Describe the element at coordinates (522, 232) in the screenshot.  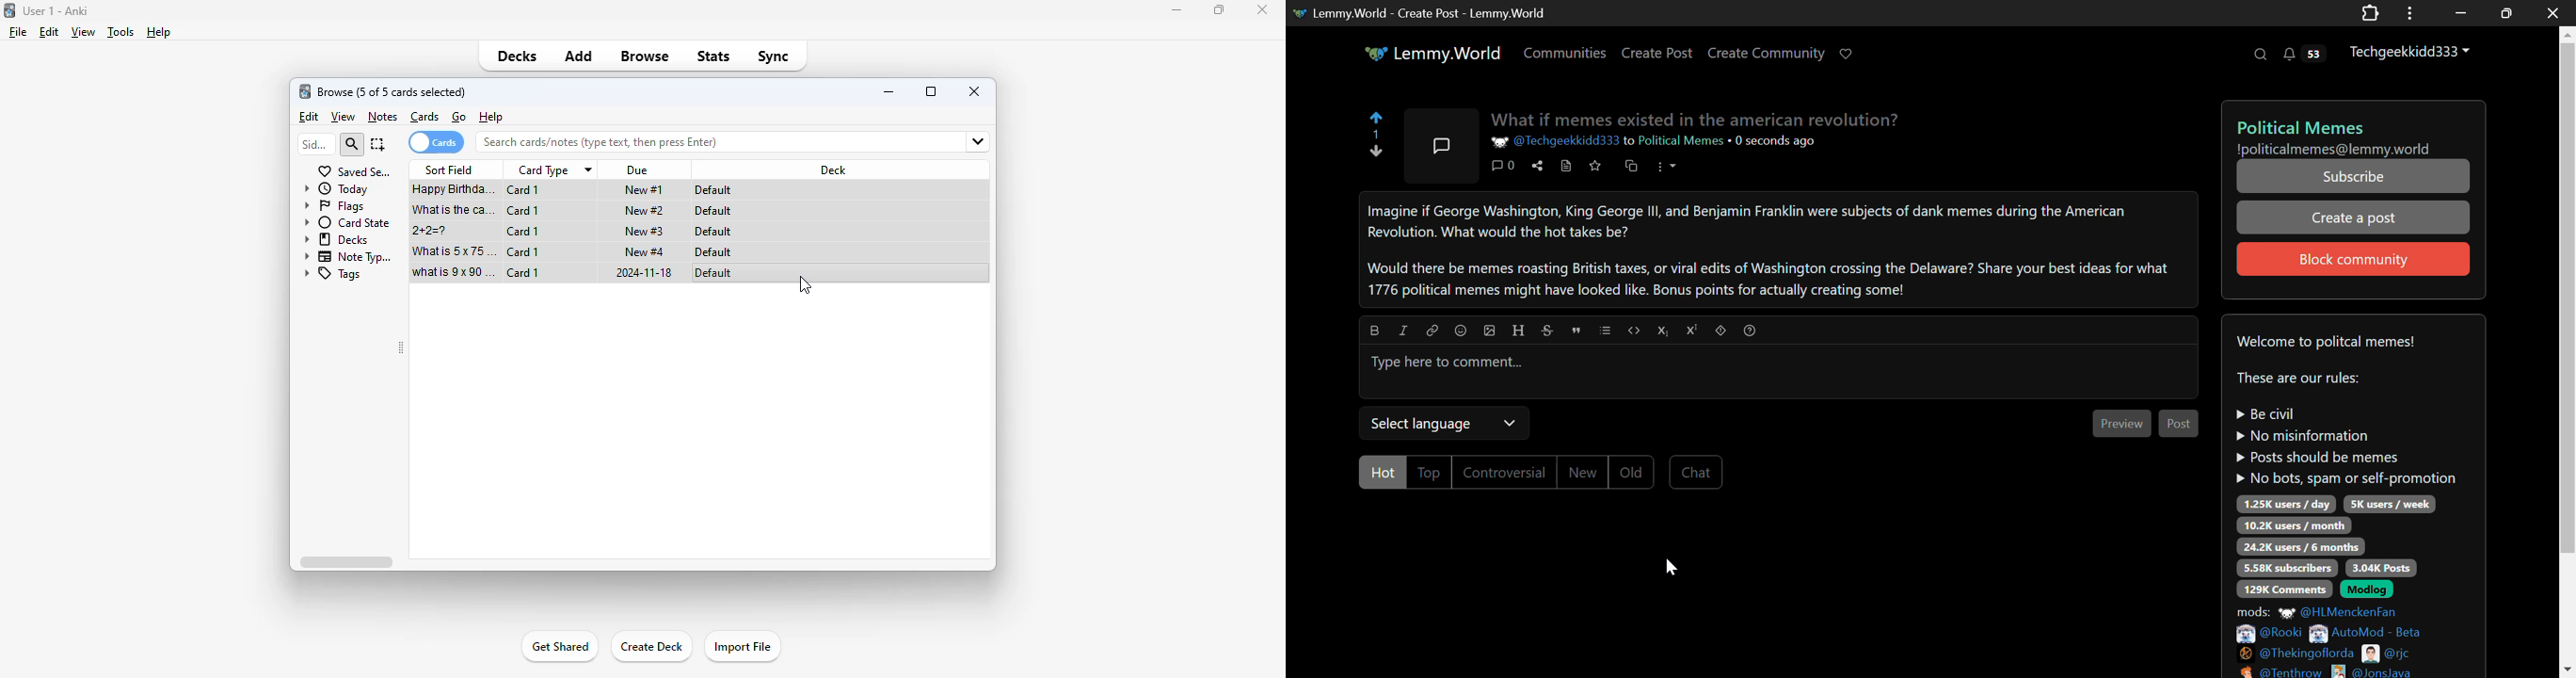
I see `card 1` at that location.